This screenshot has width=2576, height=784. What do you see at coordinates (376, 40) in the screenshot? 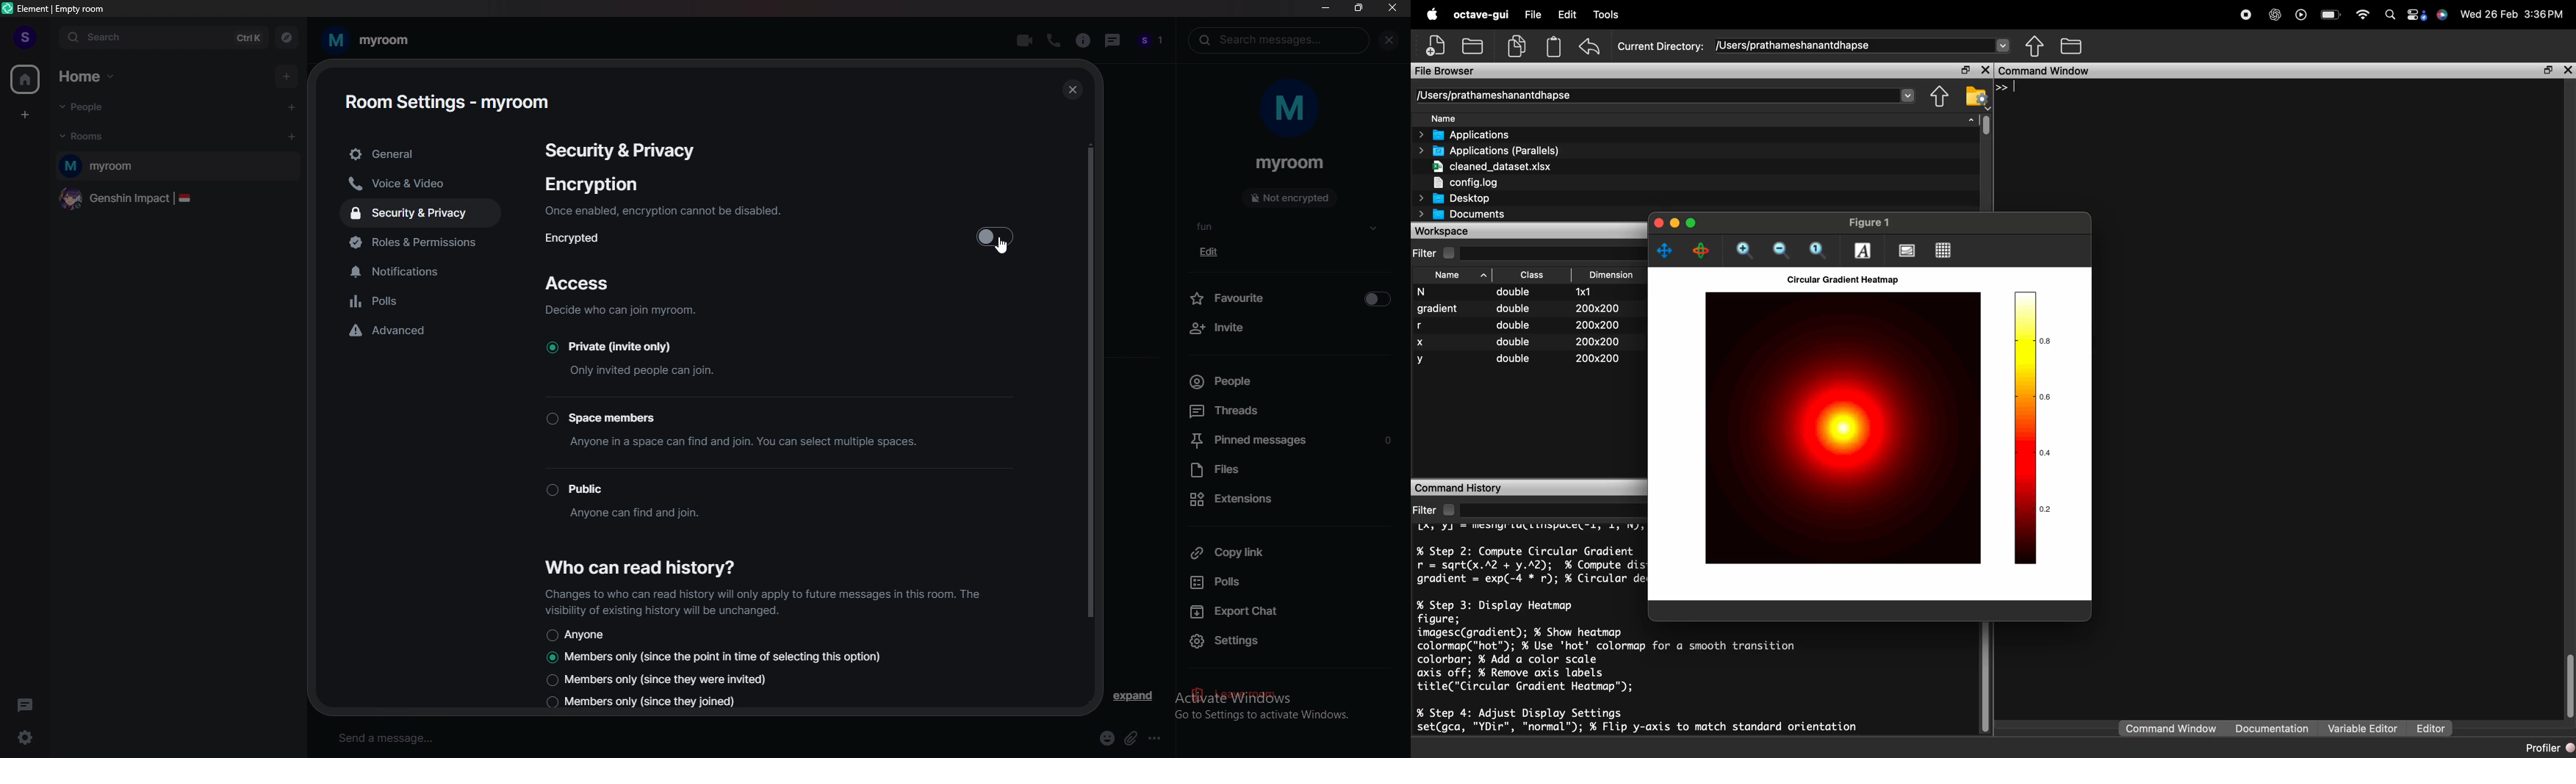
I see `my room` at bounding box center [376, 40].